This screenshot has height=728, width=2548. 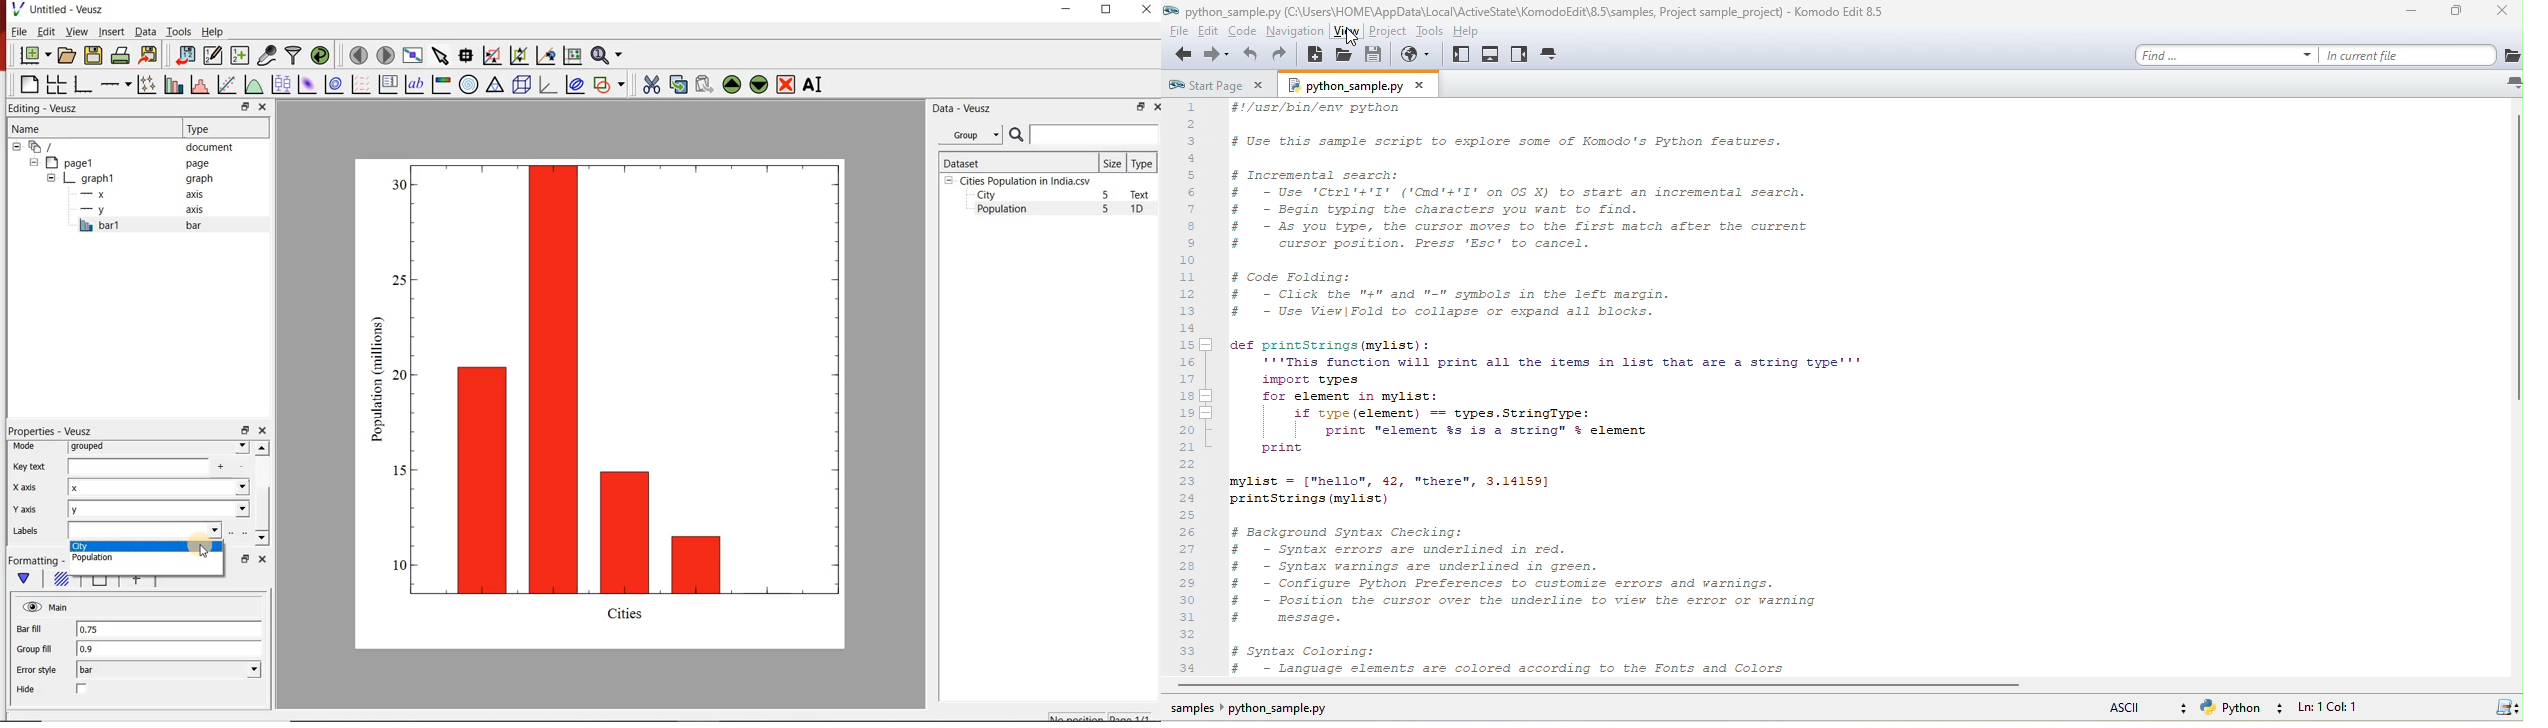 I want to click on Population, so click(x=1003, y=210).